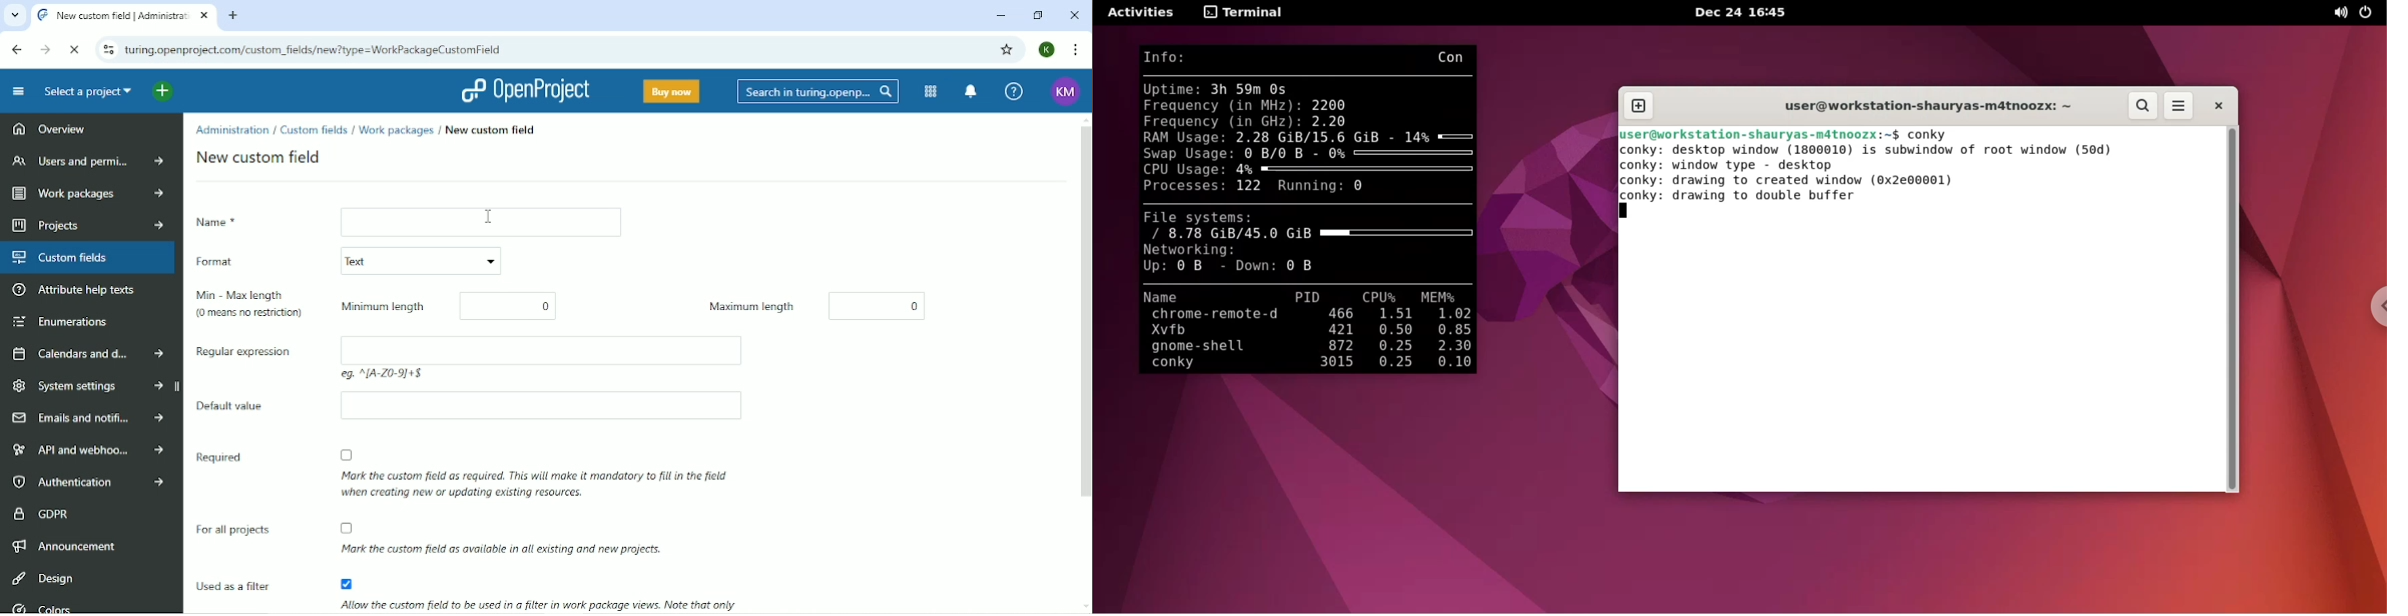 This screenshot has height=616, width=2408. Describe the element at coordinates (525, 471) in the screenshot. I see `Mark the custom field as required. THis will make it mandatory to fill in the field when creating new or updating existing resources` at that location.